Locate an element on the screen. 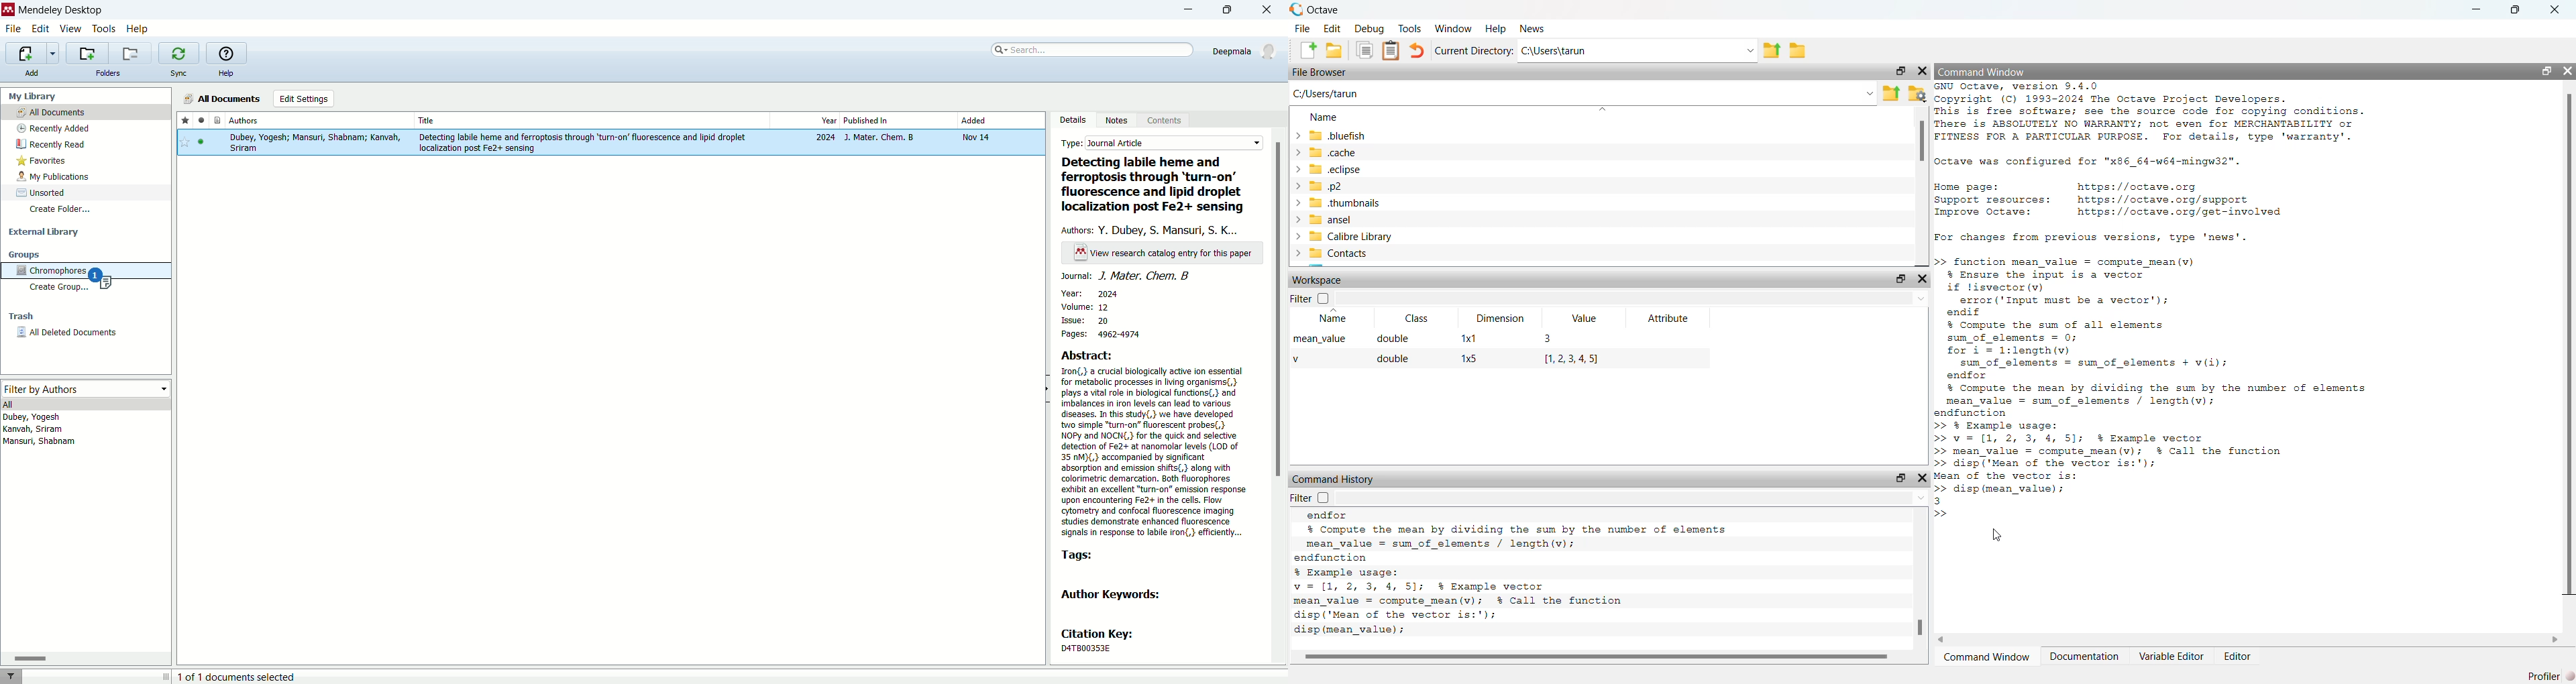 The width and height of the screenshot is (2576, 700). volume: 12 is located at coordinates (1083, 307).